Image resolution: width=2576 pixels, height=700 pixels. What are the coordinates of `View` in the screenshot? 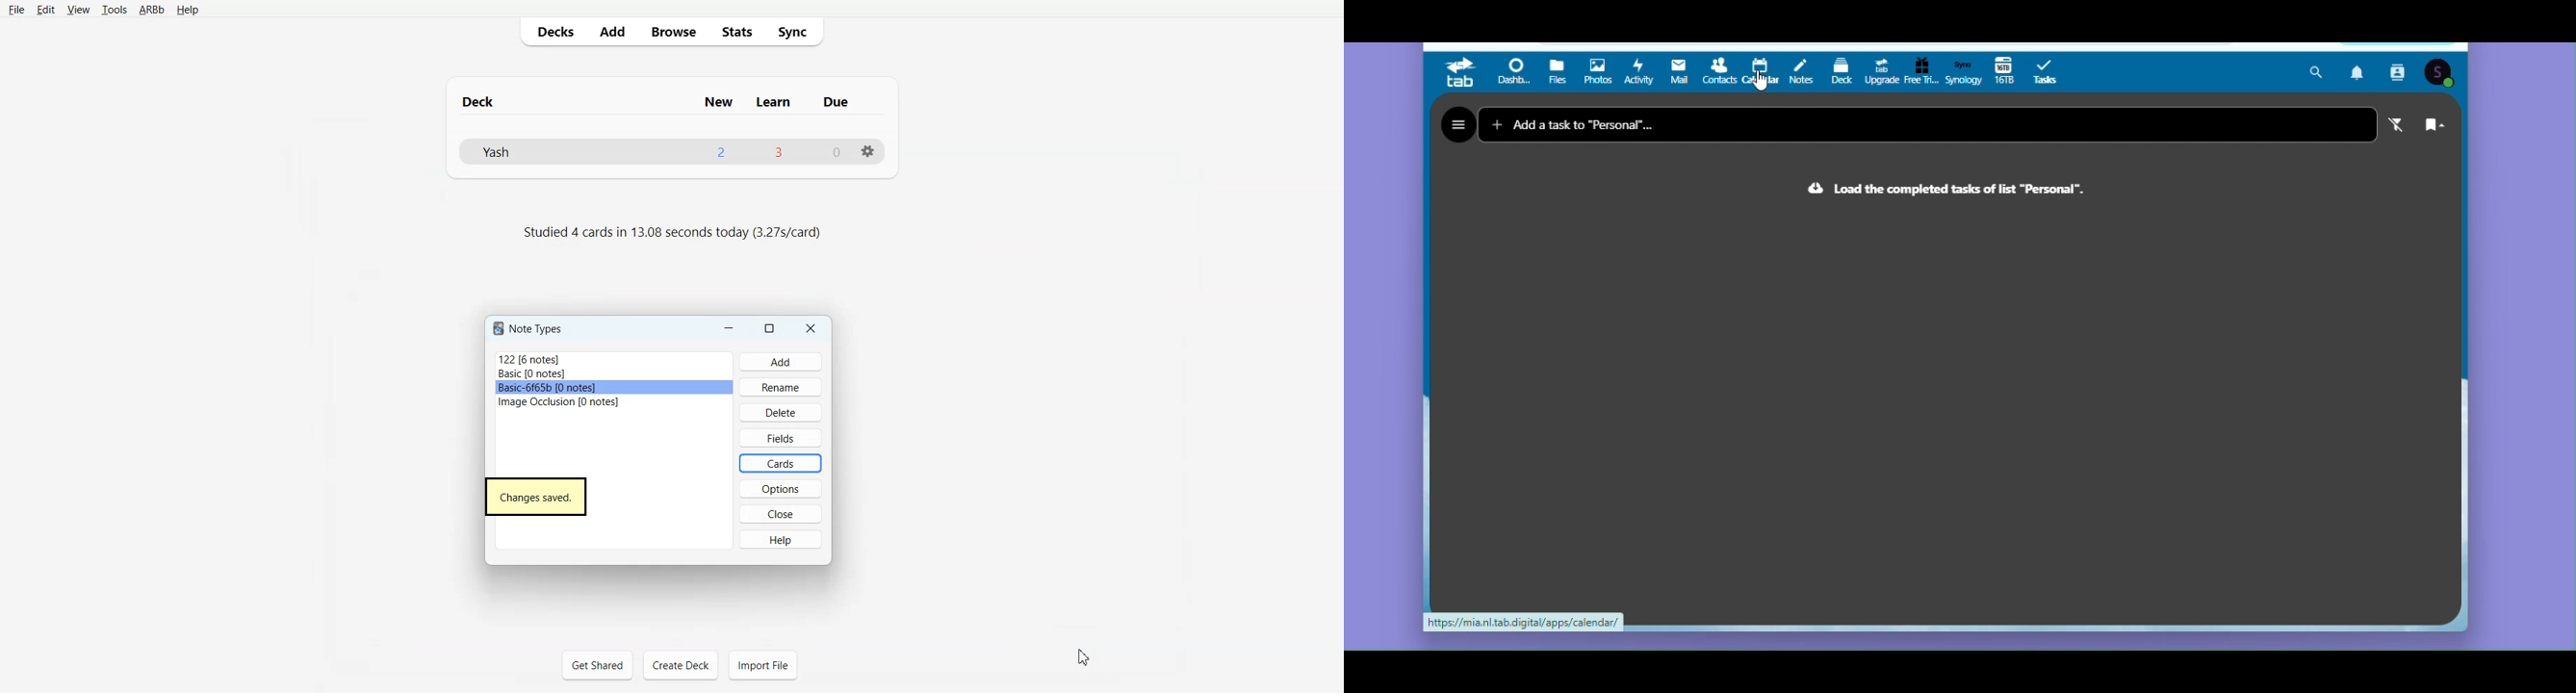 It's located at (77, 9).